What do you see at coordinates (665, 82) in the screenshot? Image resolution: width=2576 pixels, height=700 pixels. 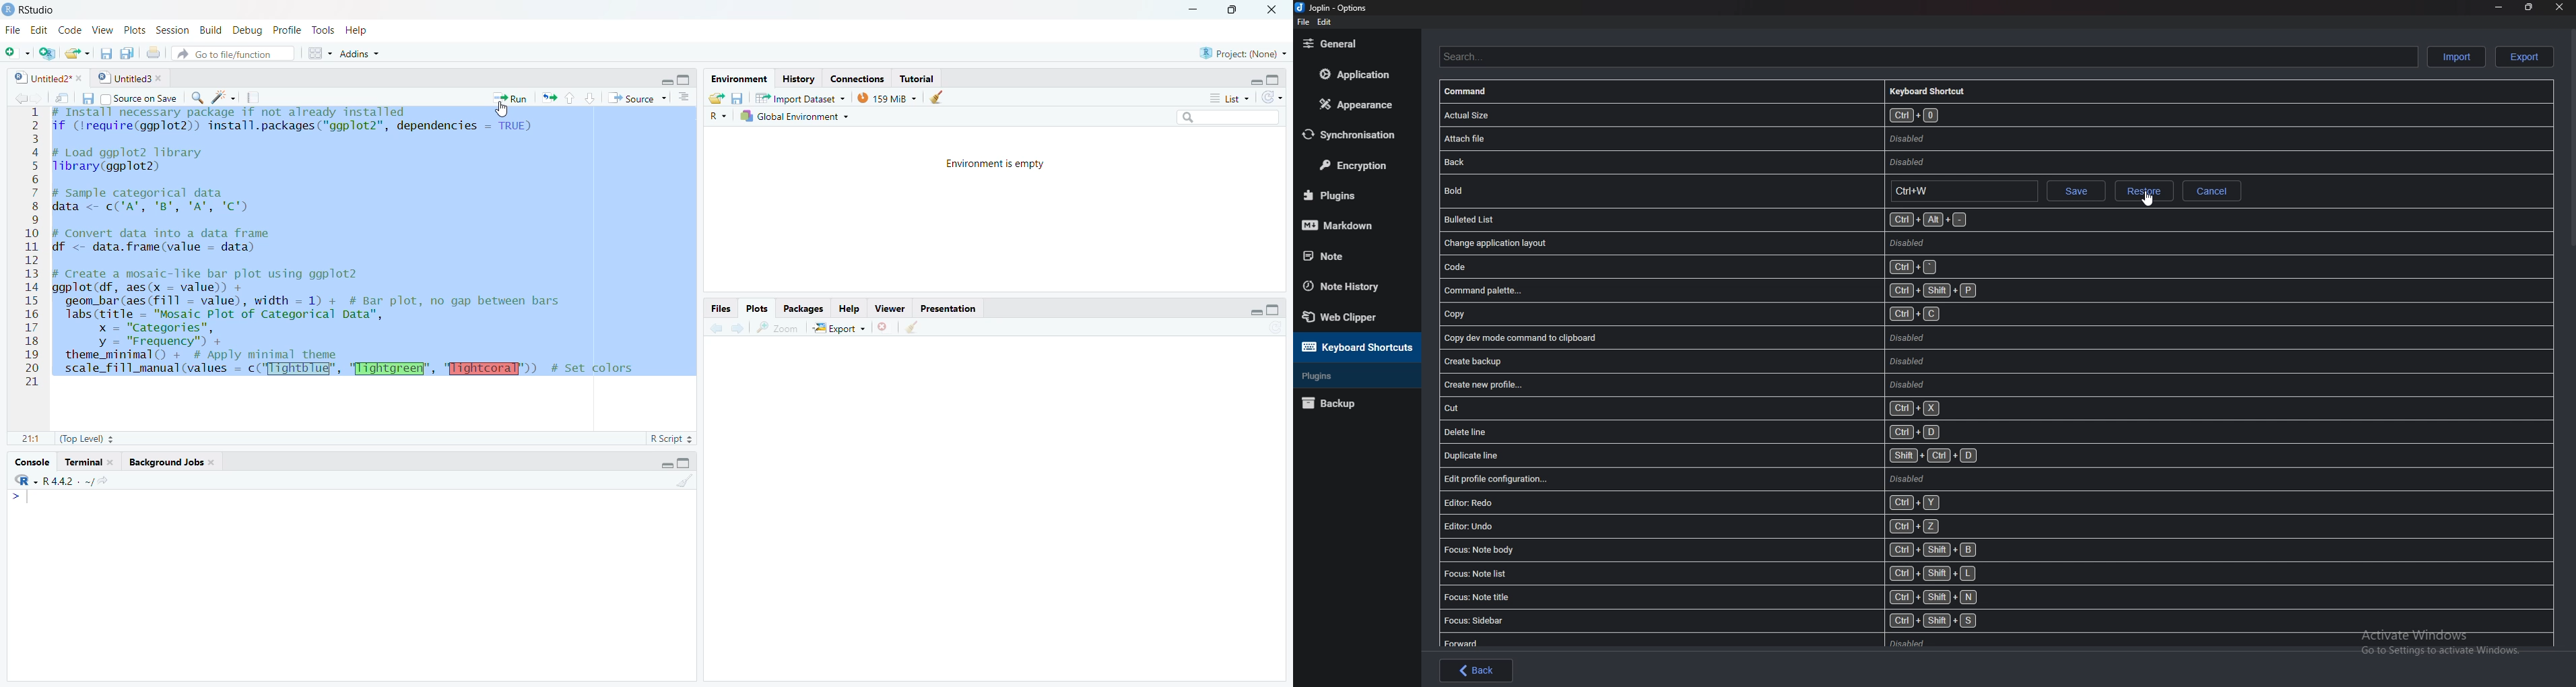 I see `Minimize` at bounding box center [665, 82].